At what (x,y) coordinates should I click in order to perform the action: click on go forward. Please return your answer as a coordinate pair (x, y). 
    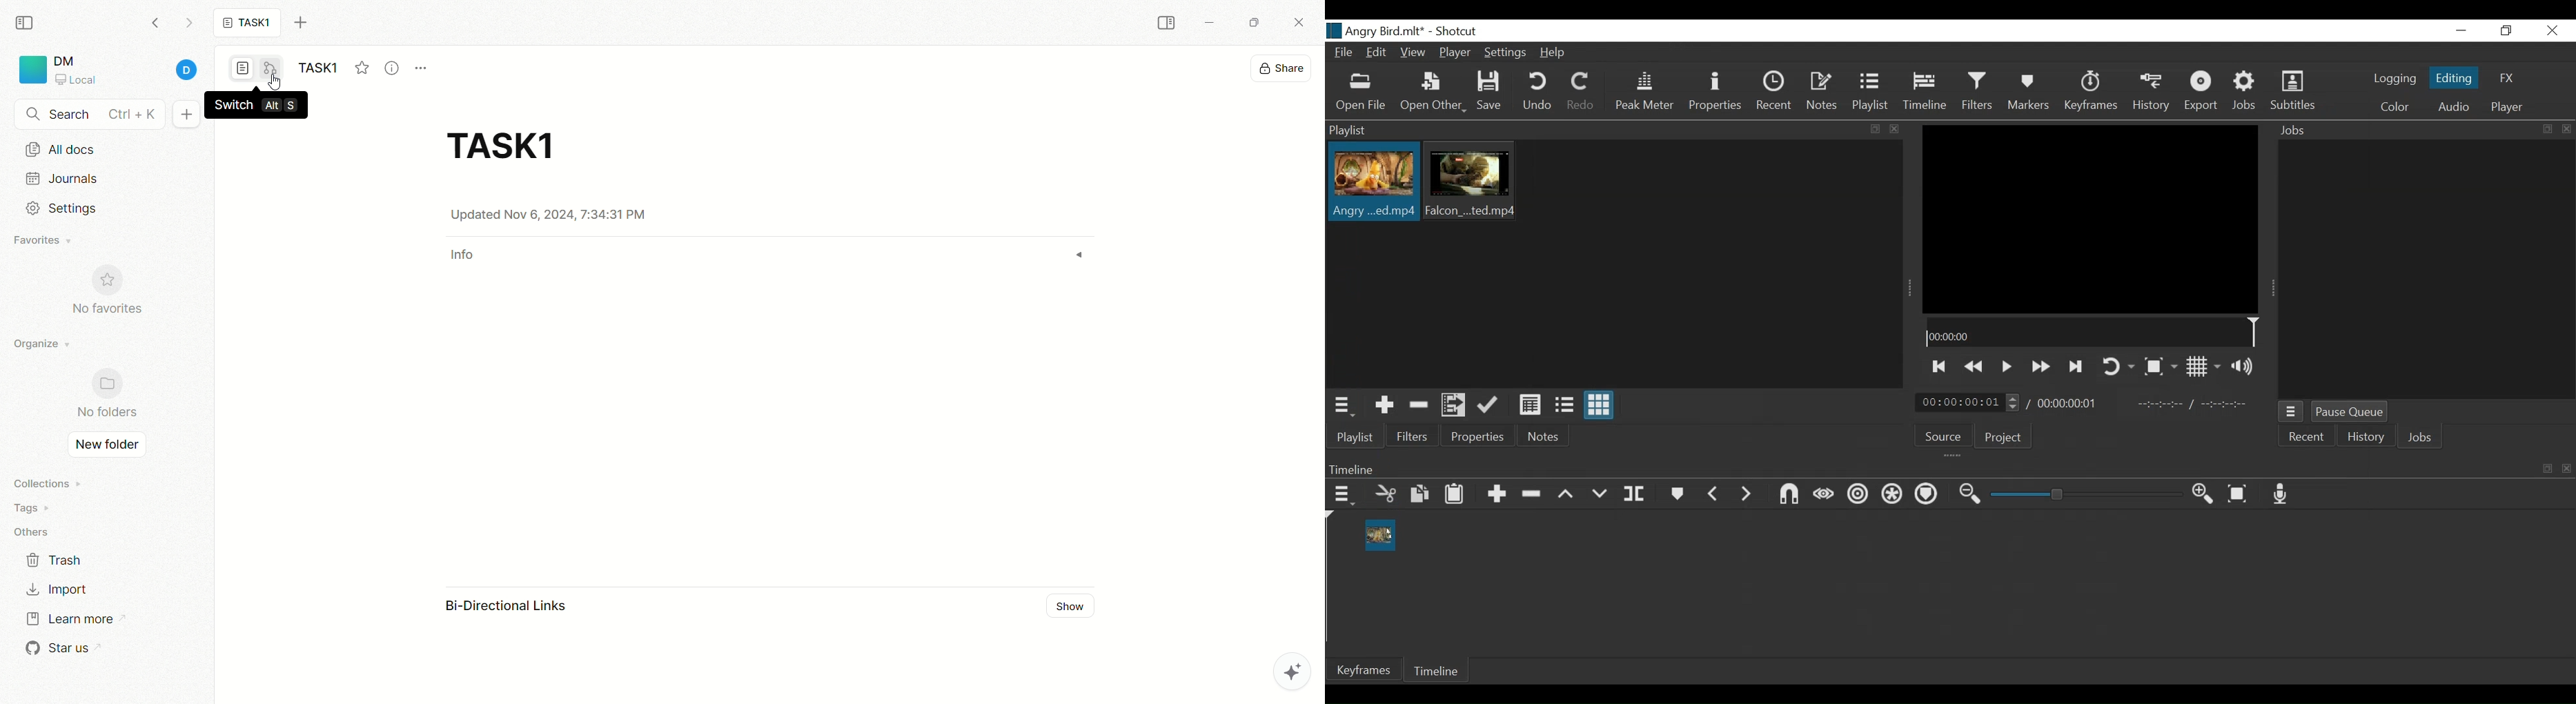
    Looking at the image, I should click on (188, 26).